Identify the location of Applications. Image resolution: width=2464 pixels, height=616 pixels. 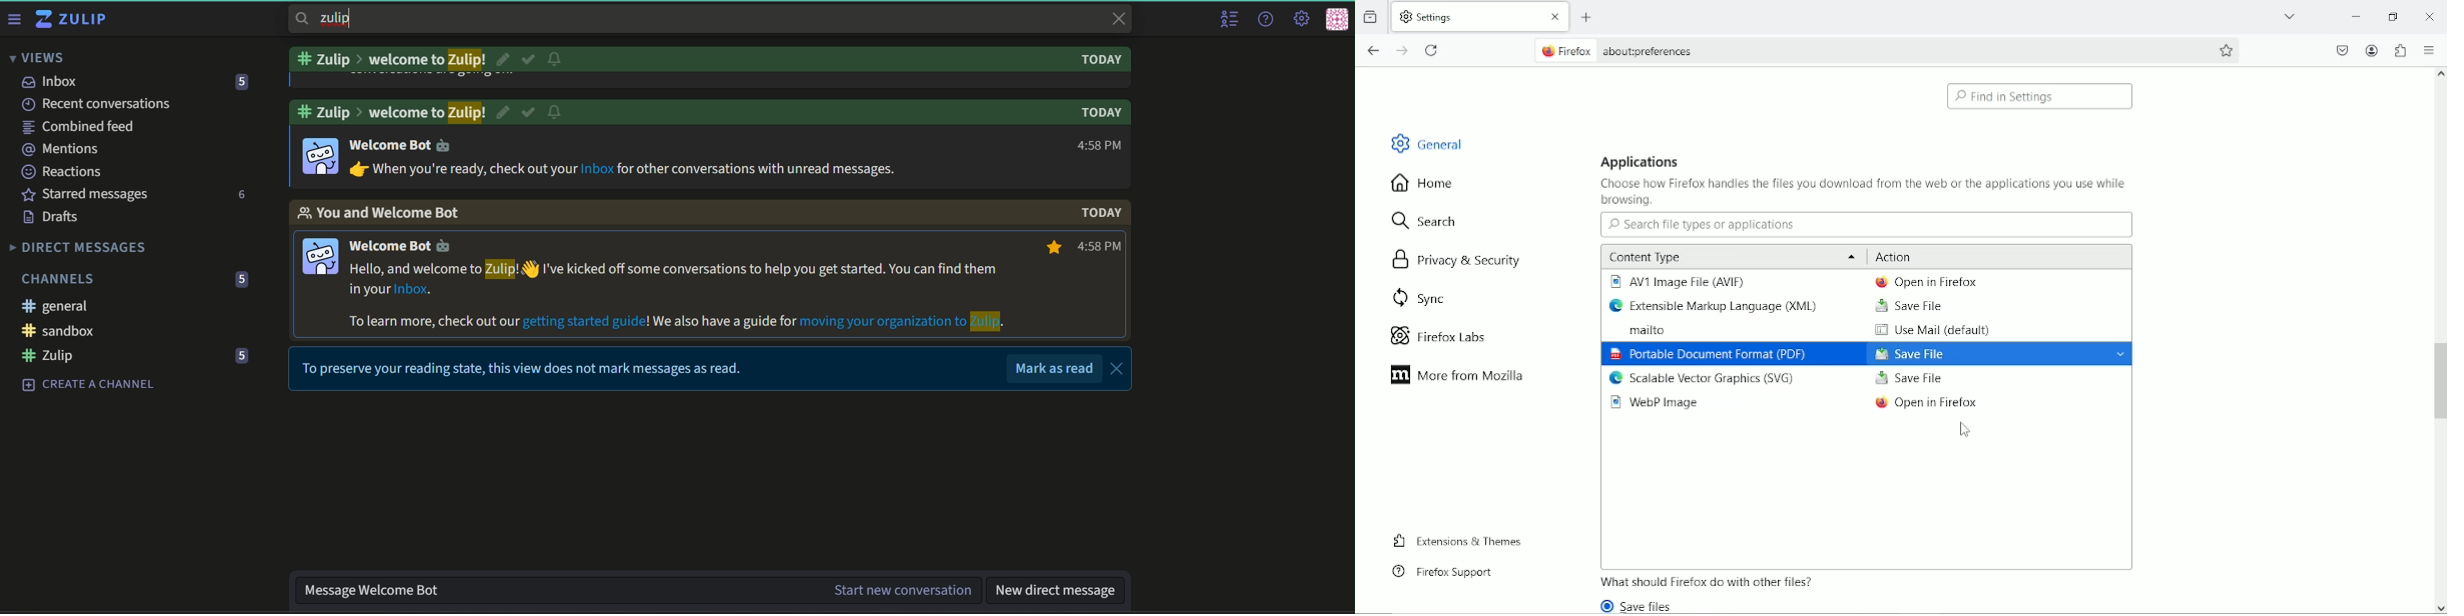
(1641, 161).